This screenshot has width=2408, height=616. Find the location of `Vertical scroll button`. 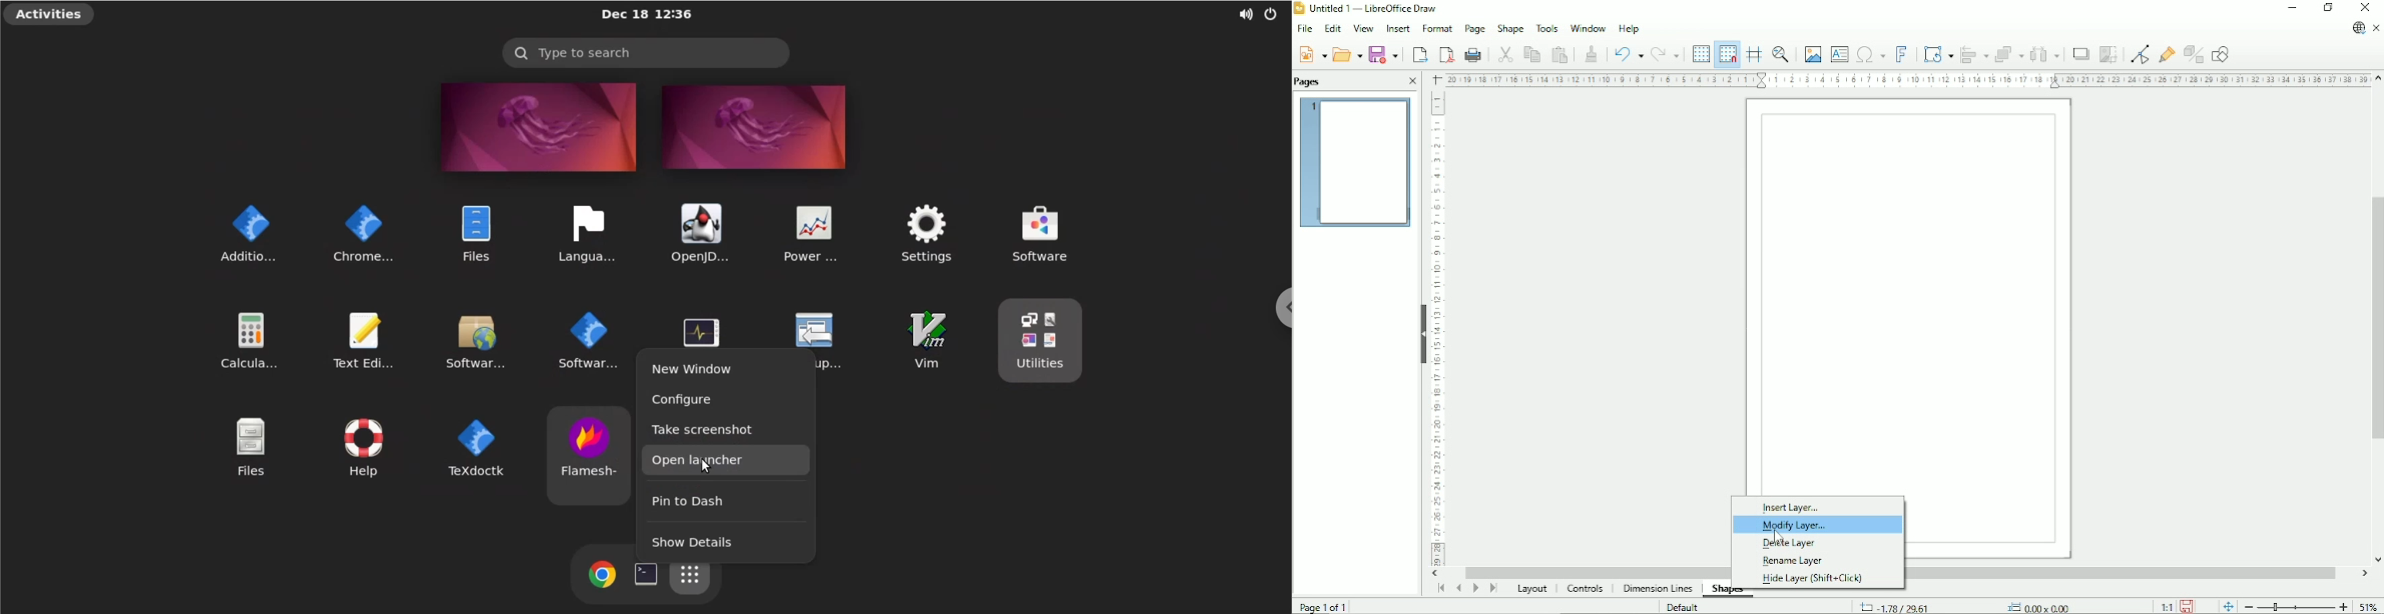

Vertical scroll button is located at coordinates (2376, 559).